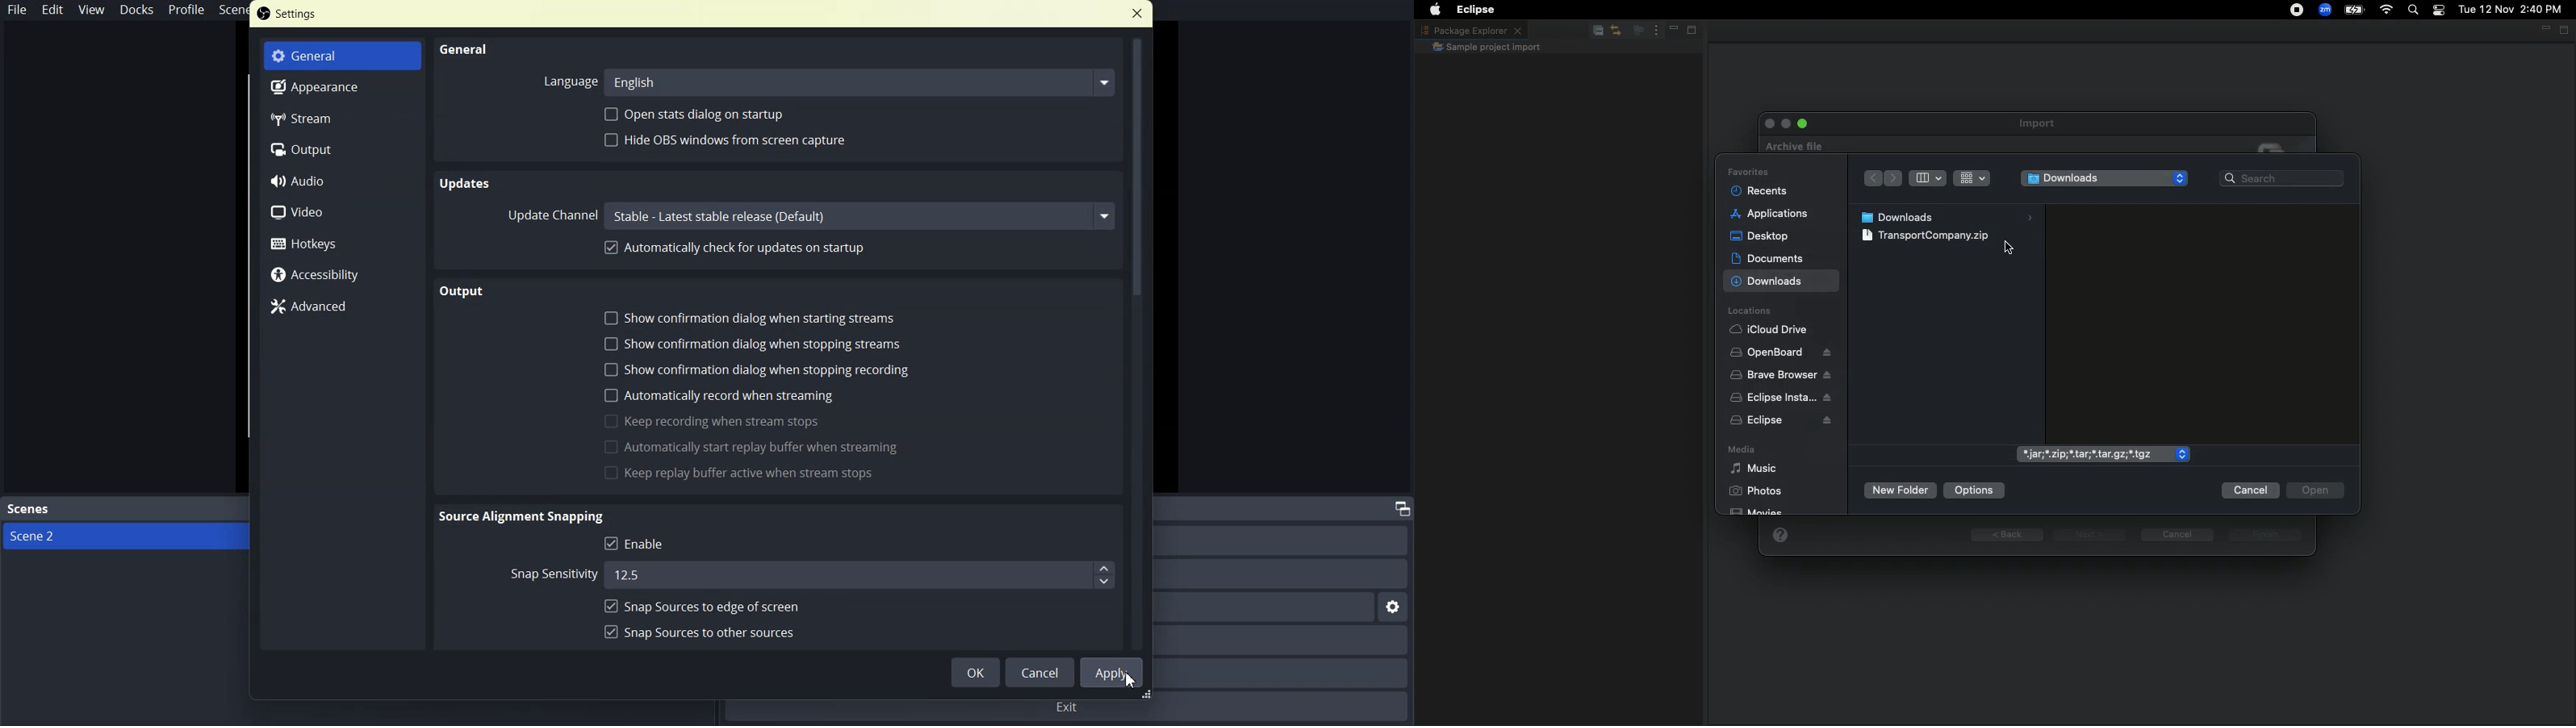  What do you see at coordinates (341, 209) in the screenshot?
I see `Video` at bounding box center [341, 209].